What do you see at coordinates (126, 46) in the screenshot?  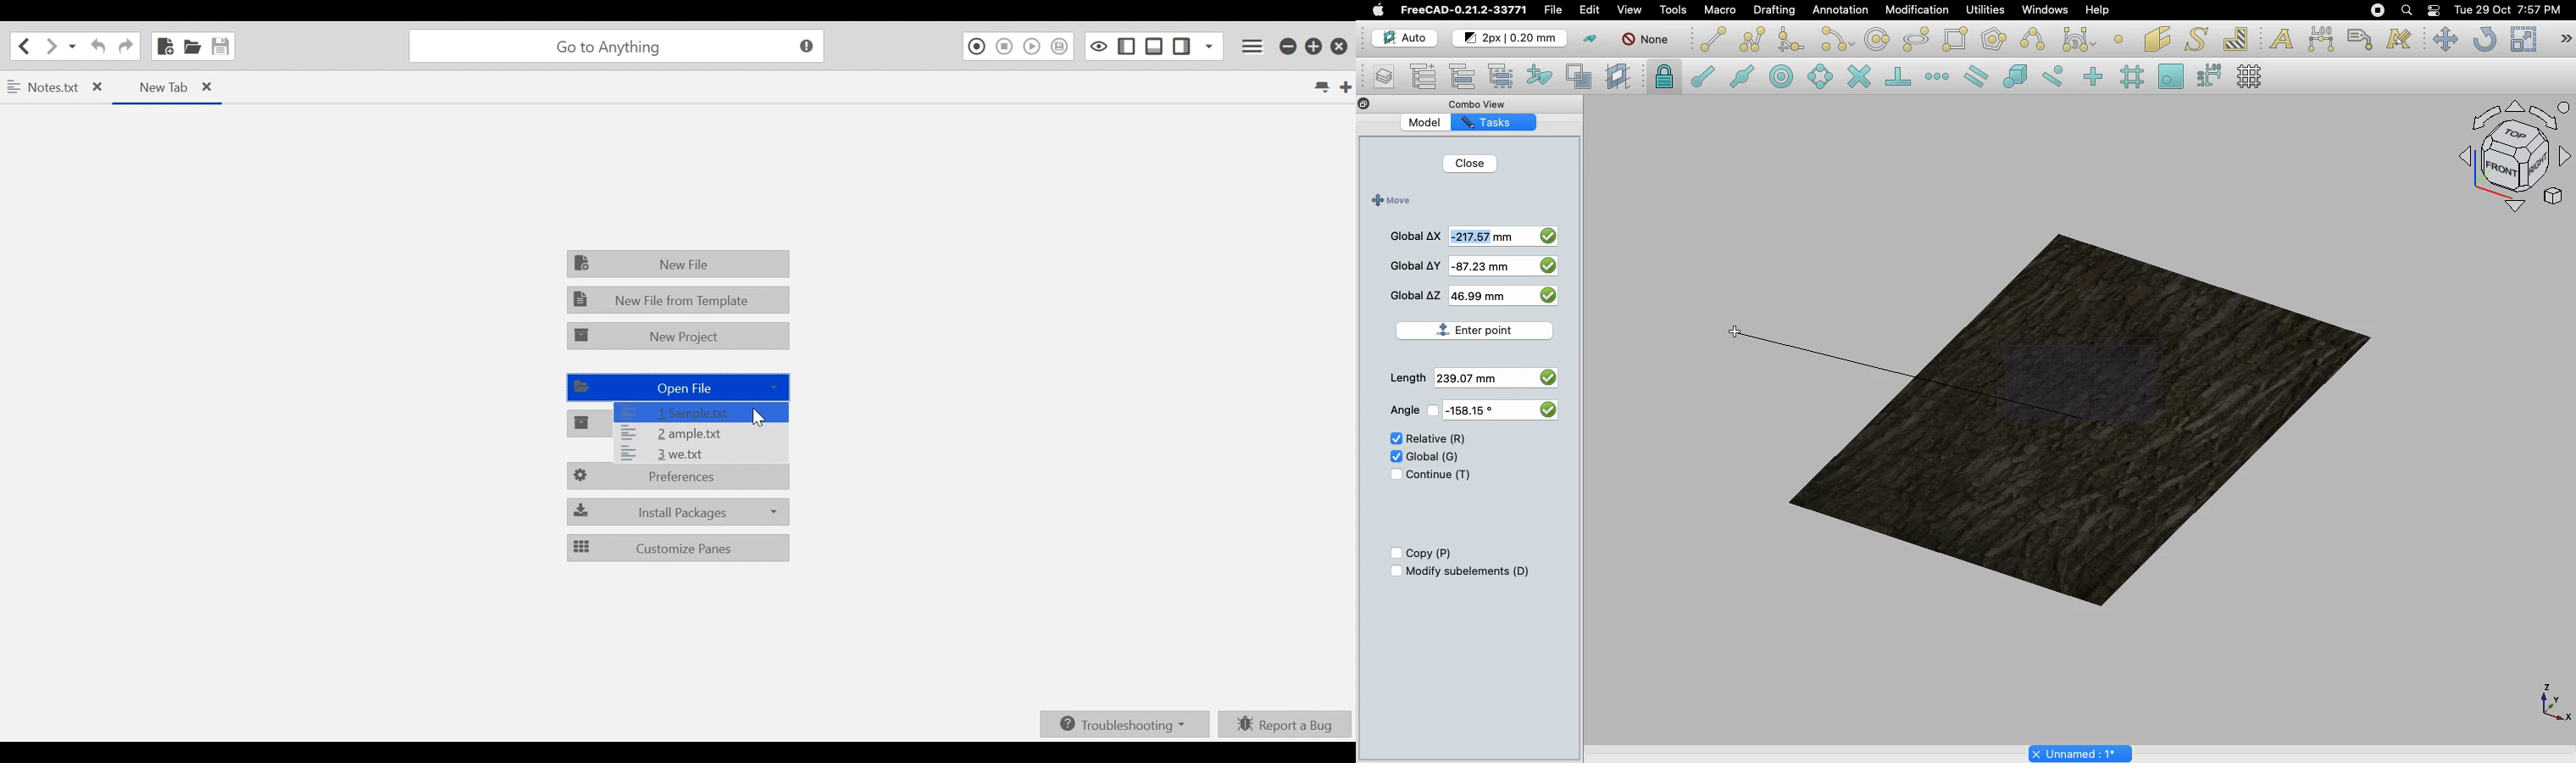 I see `Redo` at bounding box center [126, 46].